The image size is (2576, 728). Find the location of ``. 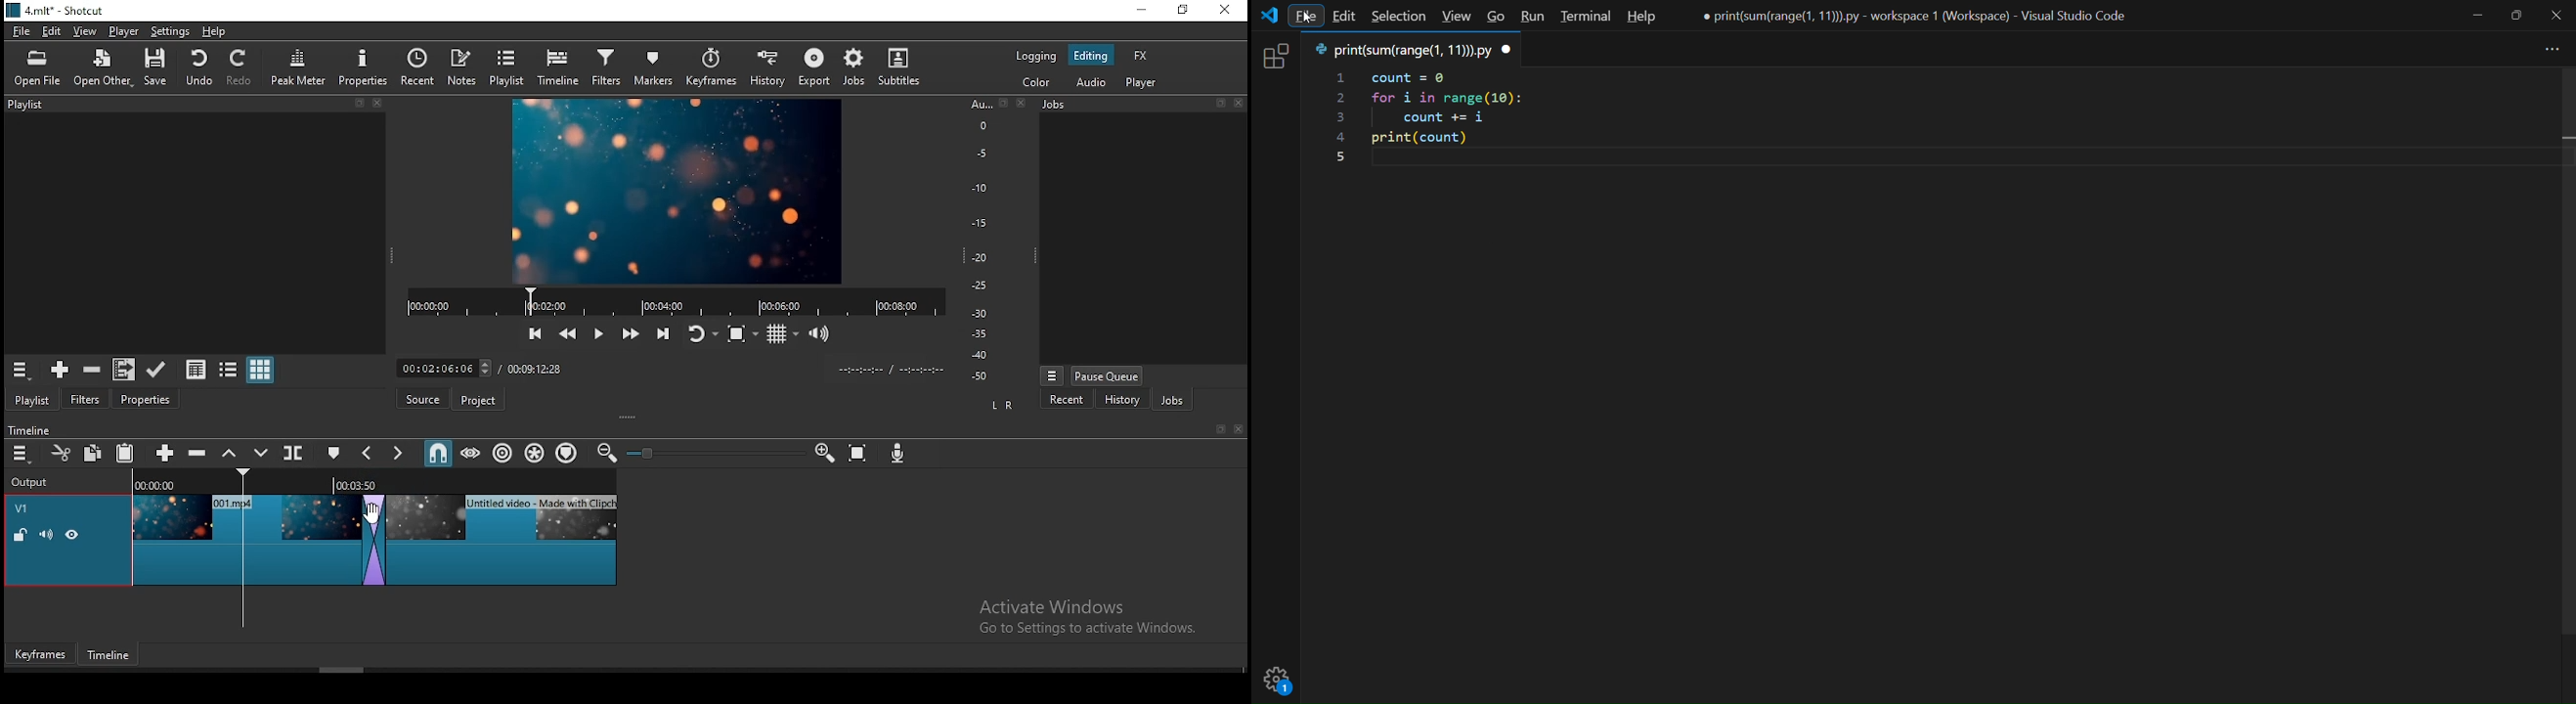

 is located at coordinates (161, 452).